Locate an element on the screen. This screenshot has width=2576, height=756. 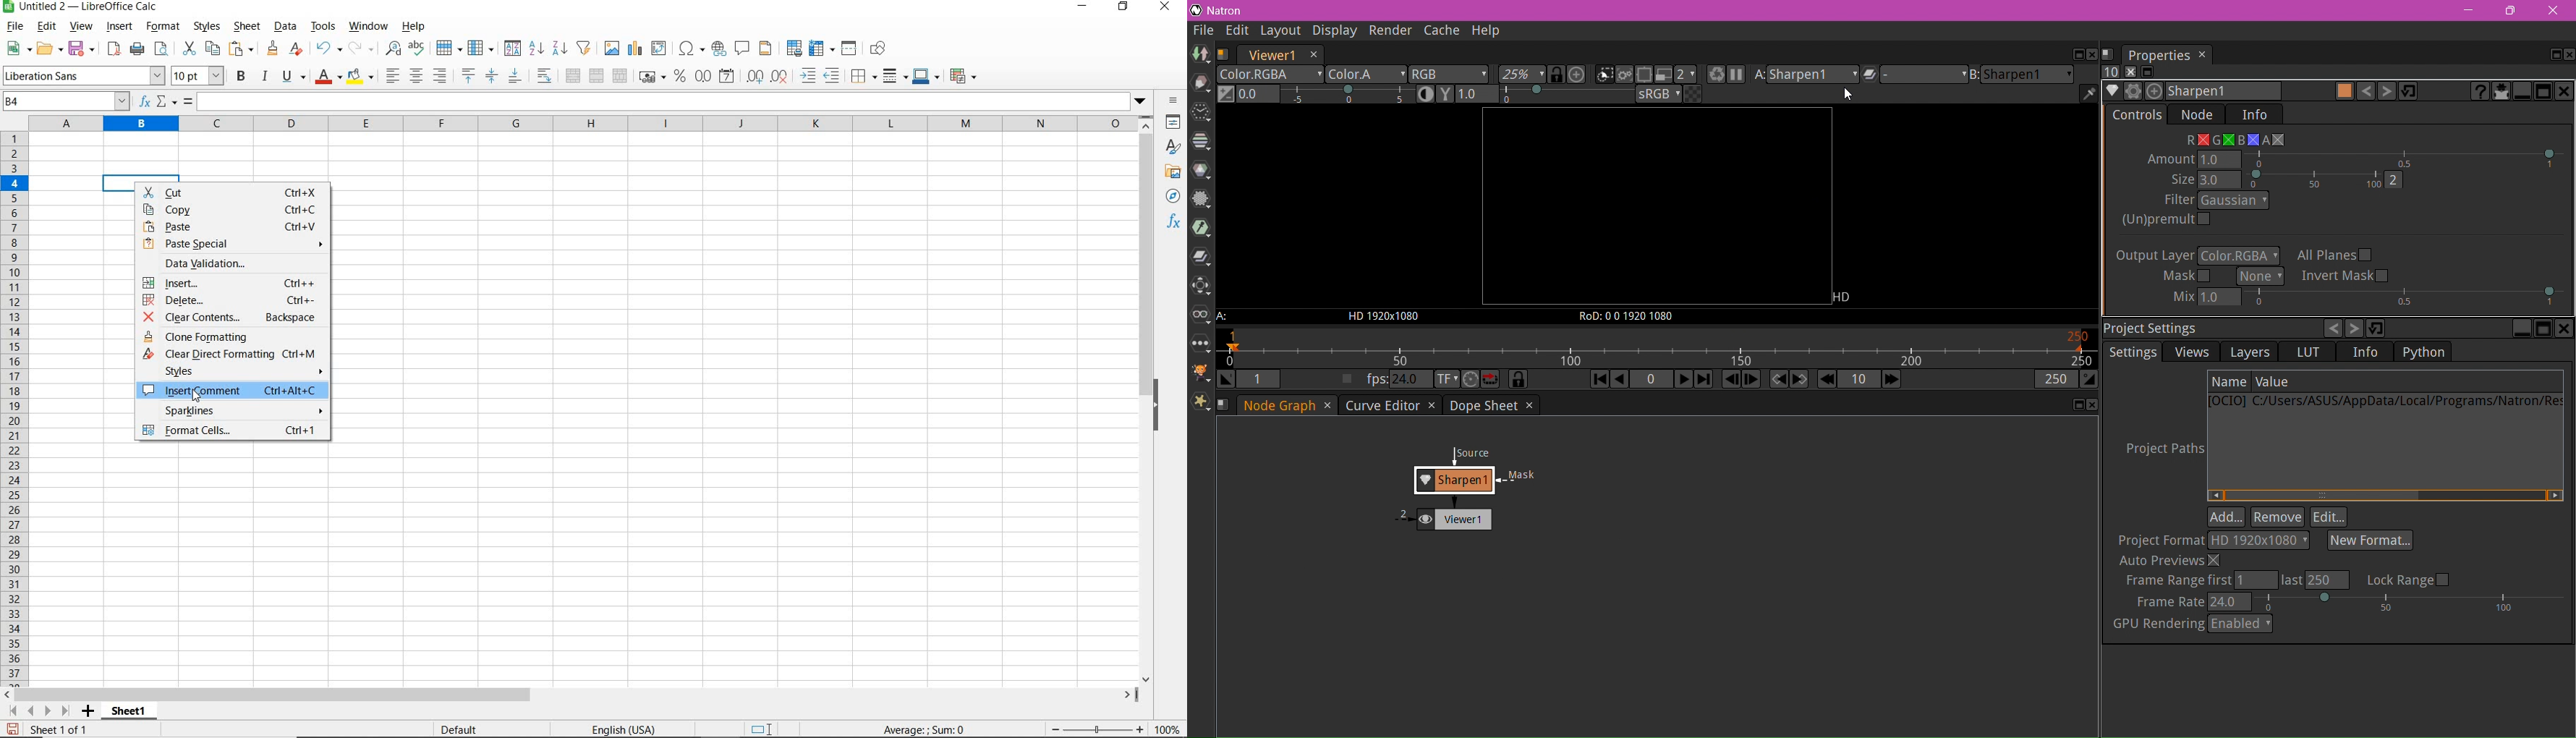
The operator applied between viewer inputs A and B is located at coordinates (1912, 77).